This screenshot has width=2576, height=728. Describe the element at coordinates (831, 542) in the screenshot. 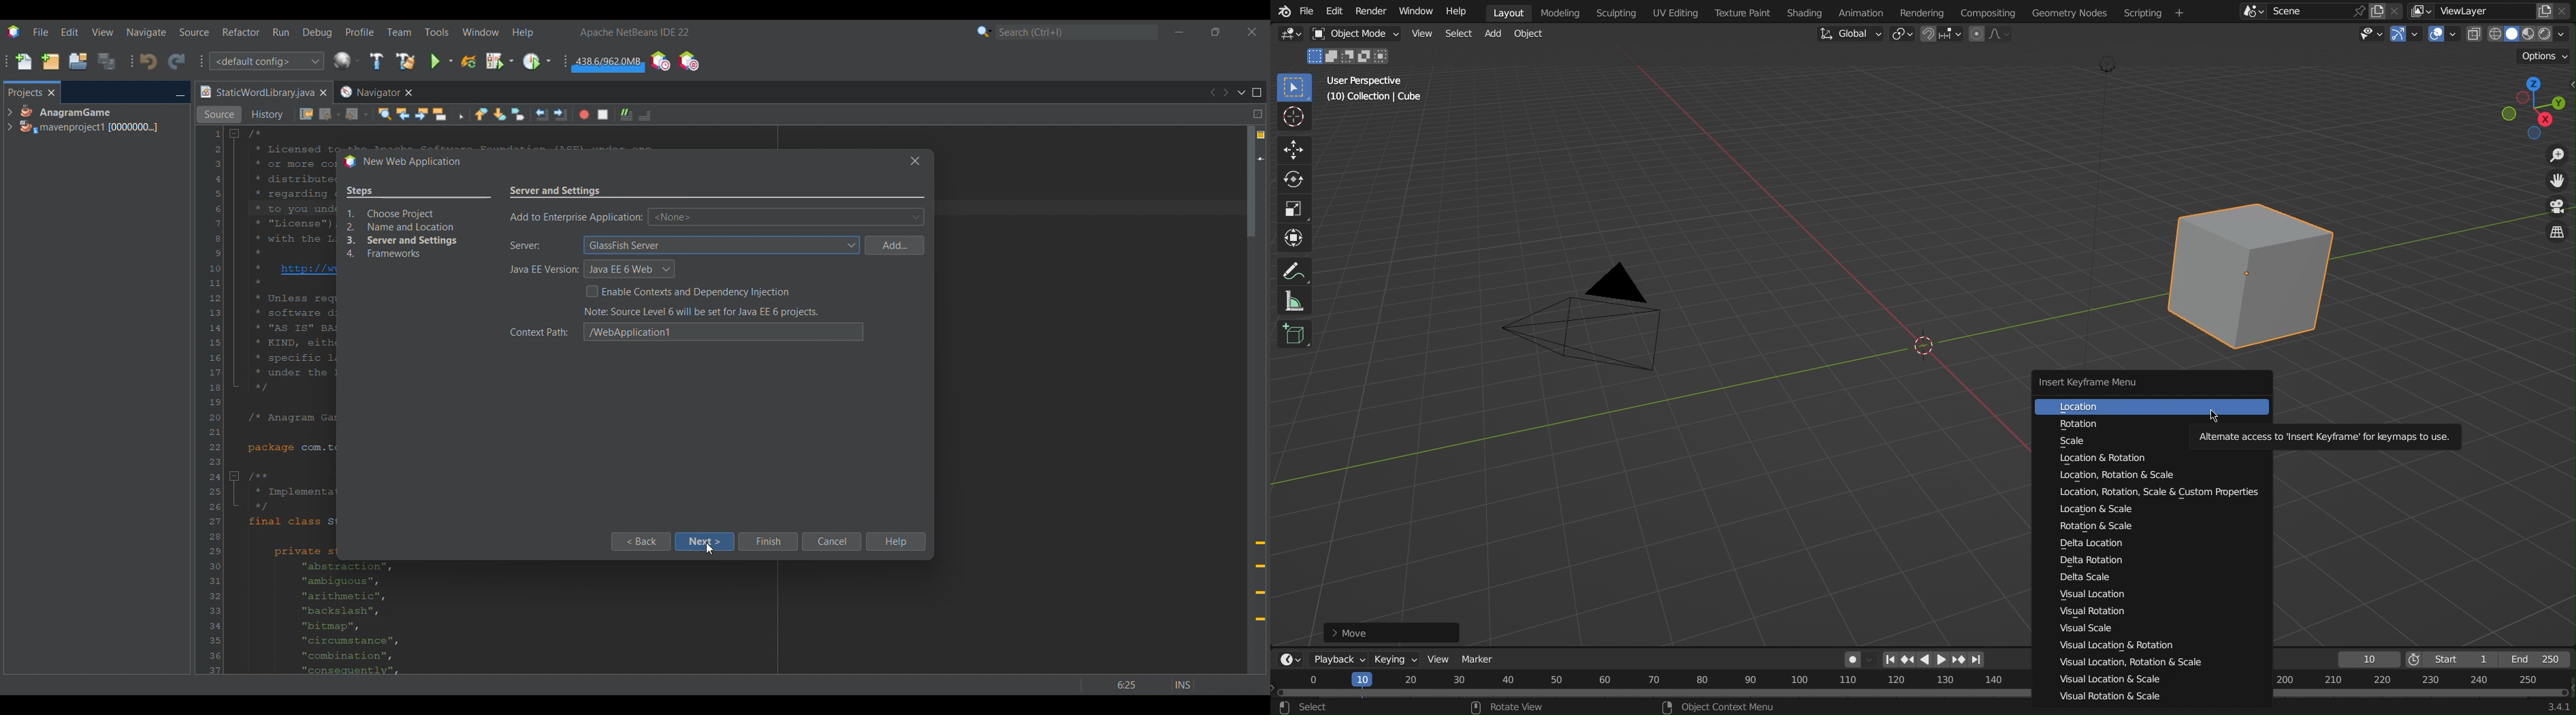

I see `Cancel` at that location.